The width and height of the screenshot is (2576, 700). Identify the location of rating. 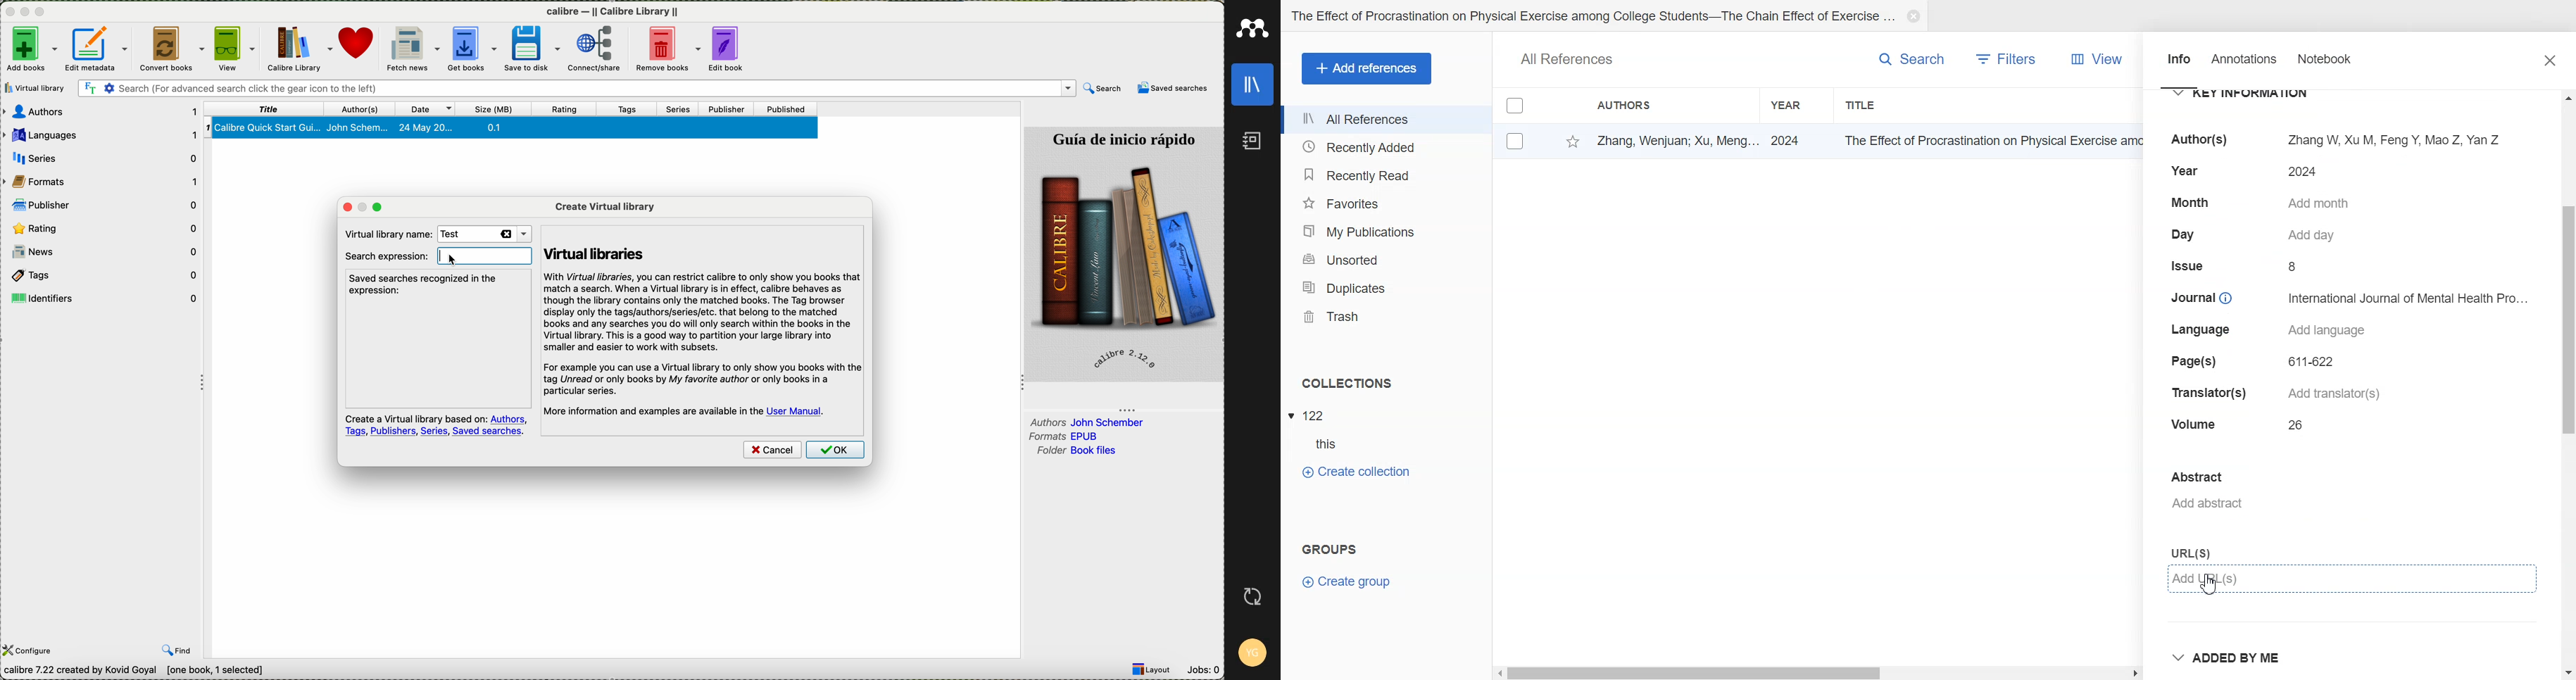
(104, 228).